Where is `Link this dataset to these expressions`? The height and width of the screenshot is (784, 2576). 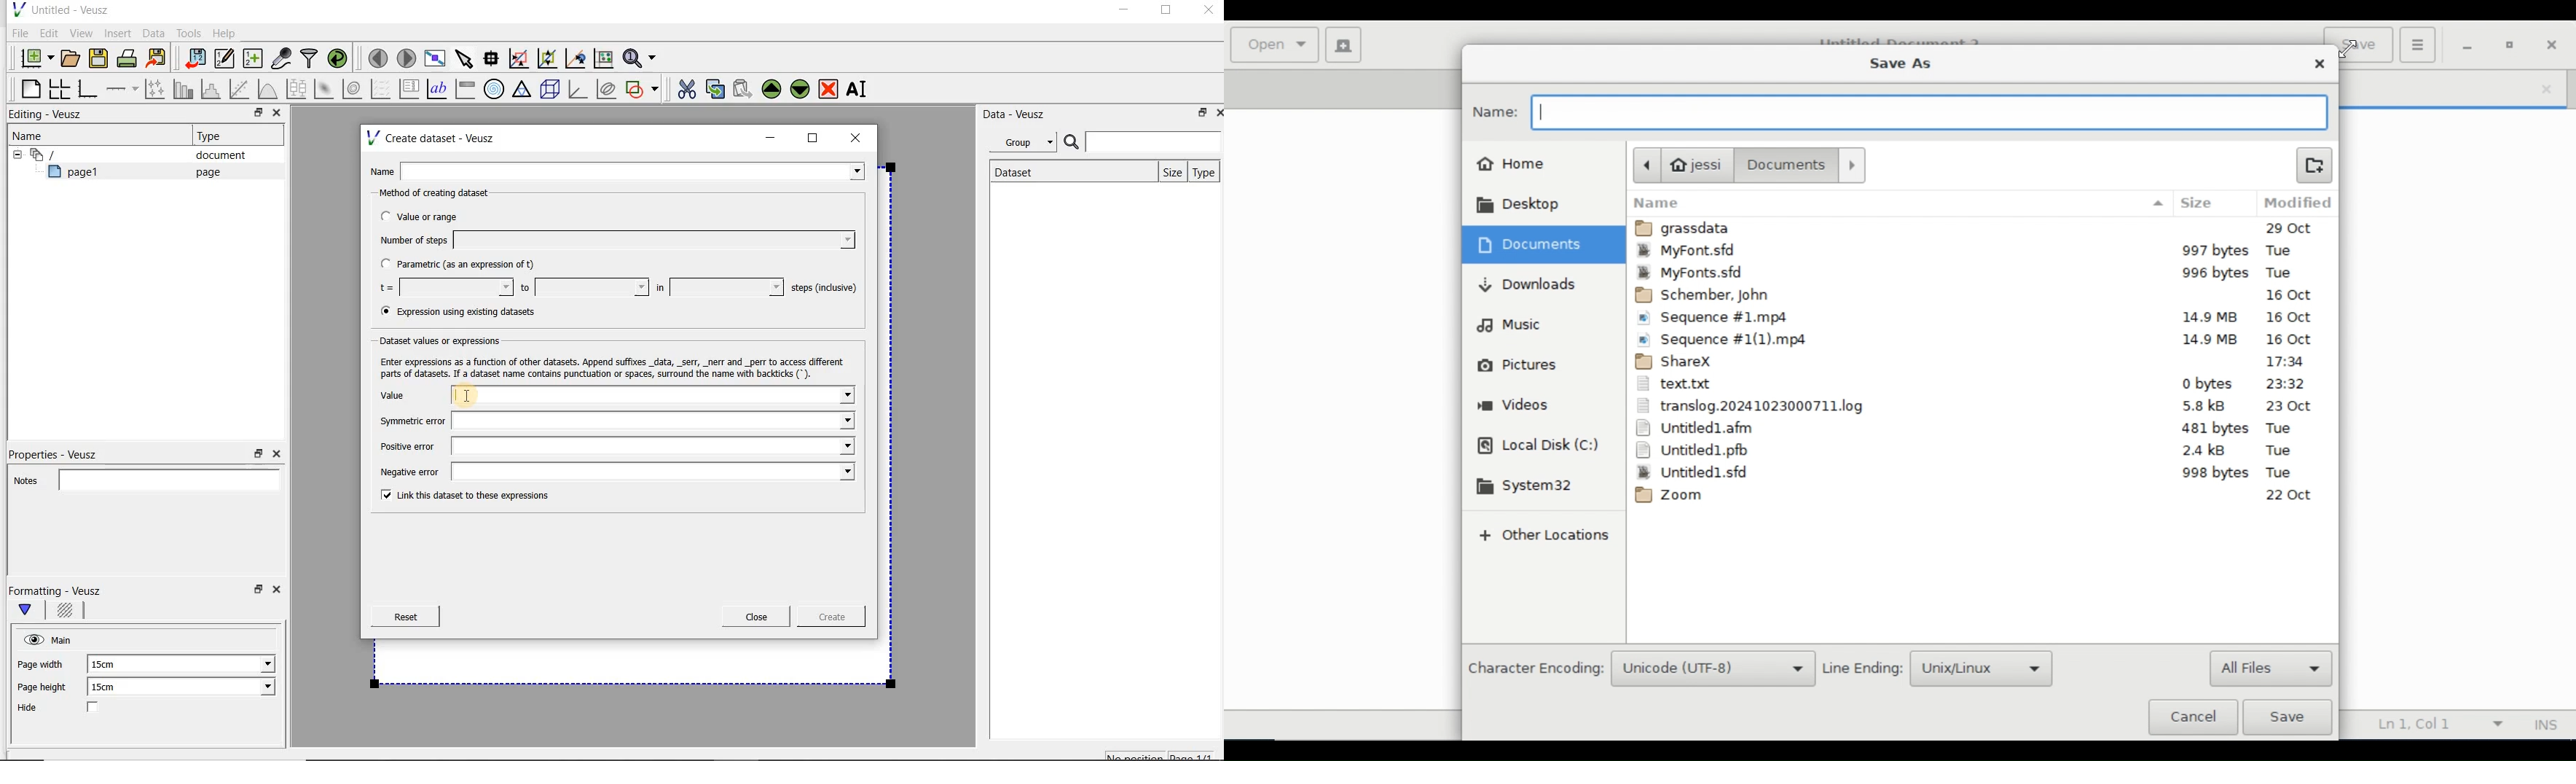 Link this dataset to these expressions is located at coordinates (460, 496).